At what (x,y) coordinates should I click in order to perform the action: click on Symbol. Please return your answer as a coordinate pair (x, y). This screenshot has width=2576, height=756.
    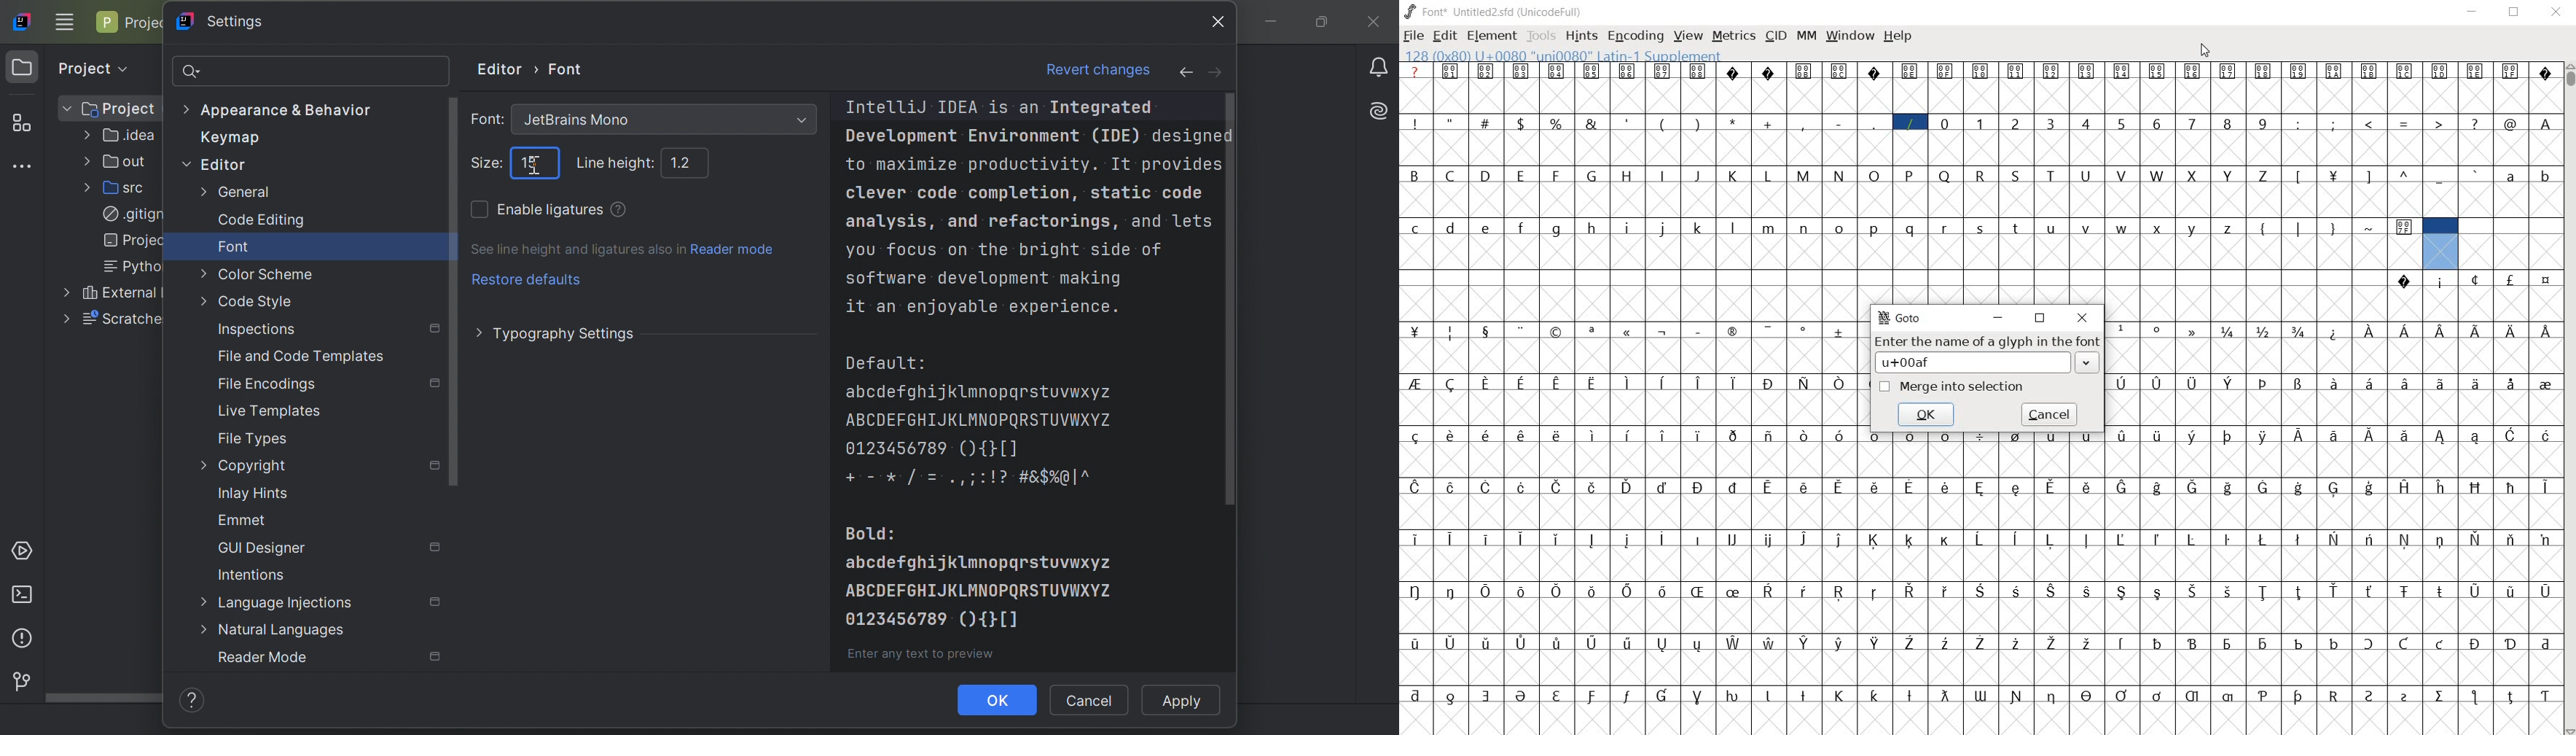
    Looking at the image, I should click on (2018, 486).